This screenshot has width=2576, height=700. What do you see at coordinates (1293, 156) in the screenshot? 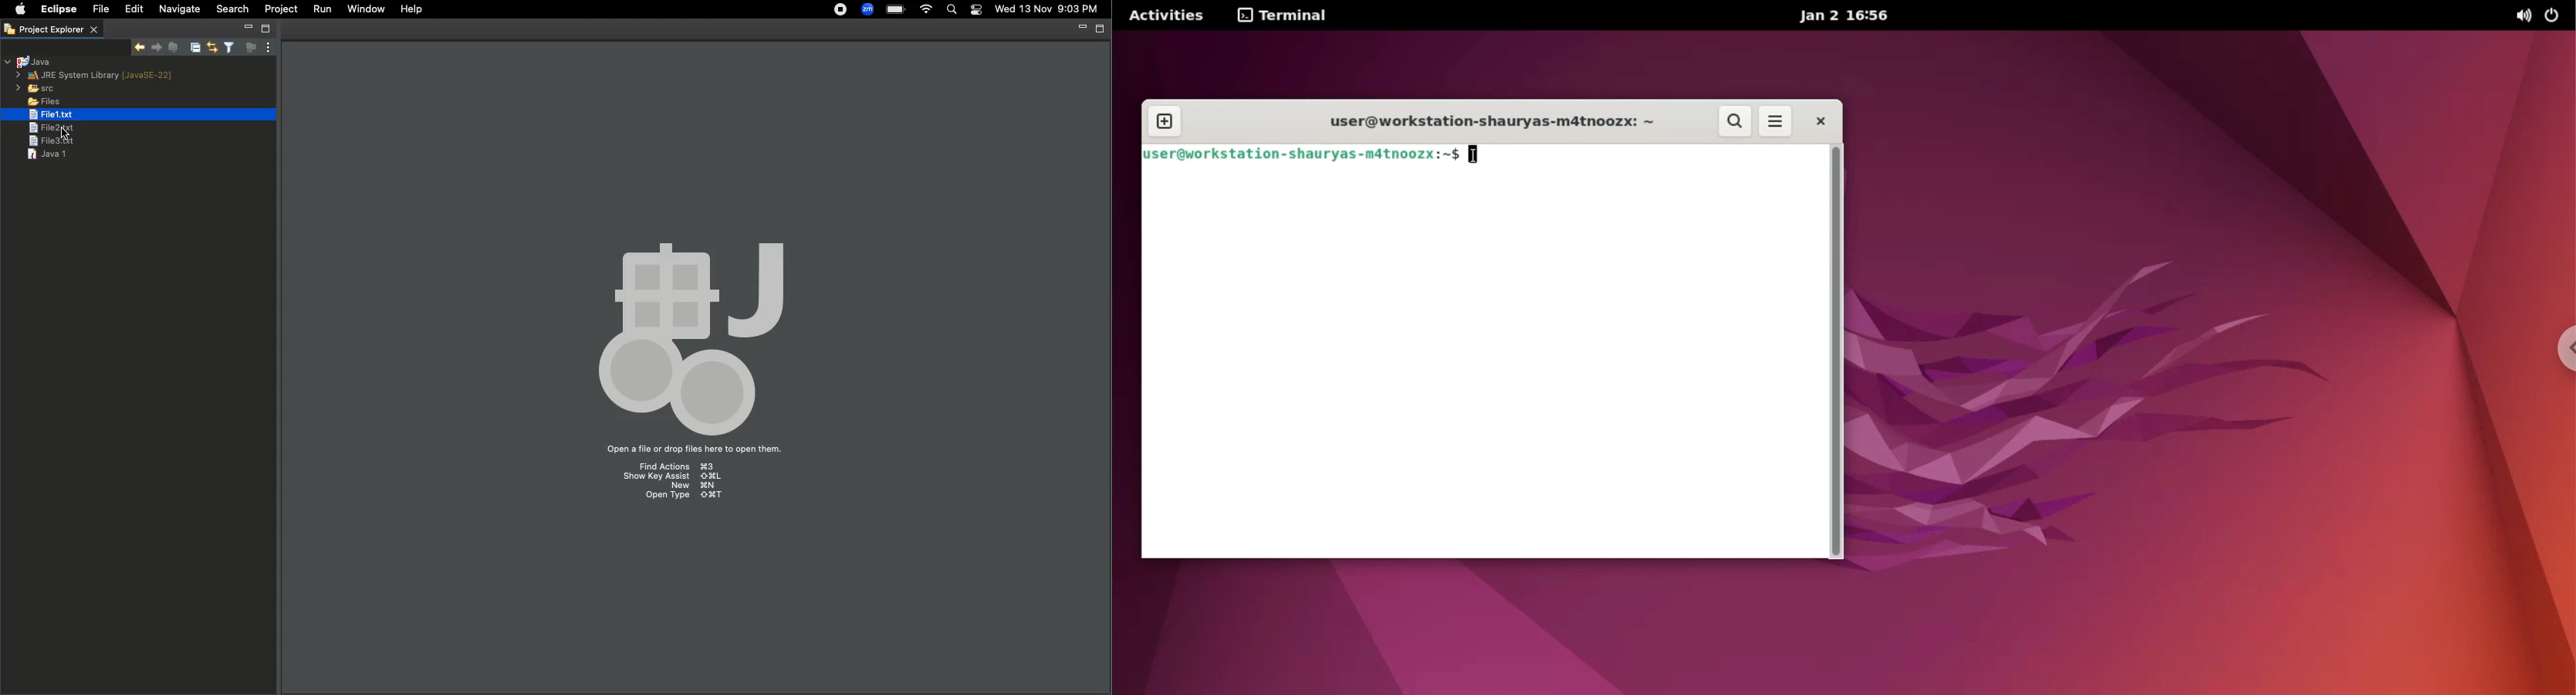
I see `Jjuser@vorkstation-shauryas-mdtnoozx:~$` at bounding box center [1293, 156].